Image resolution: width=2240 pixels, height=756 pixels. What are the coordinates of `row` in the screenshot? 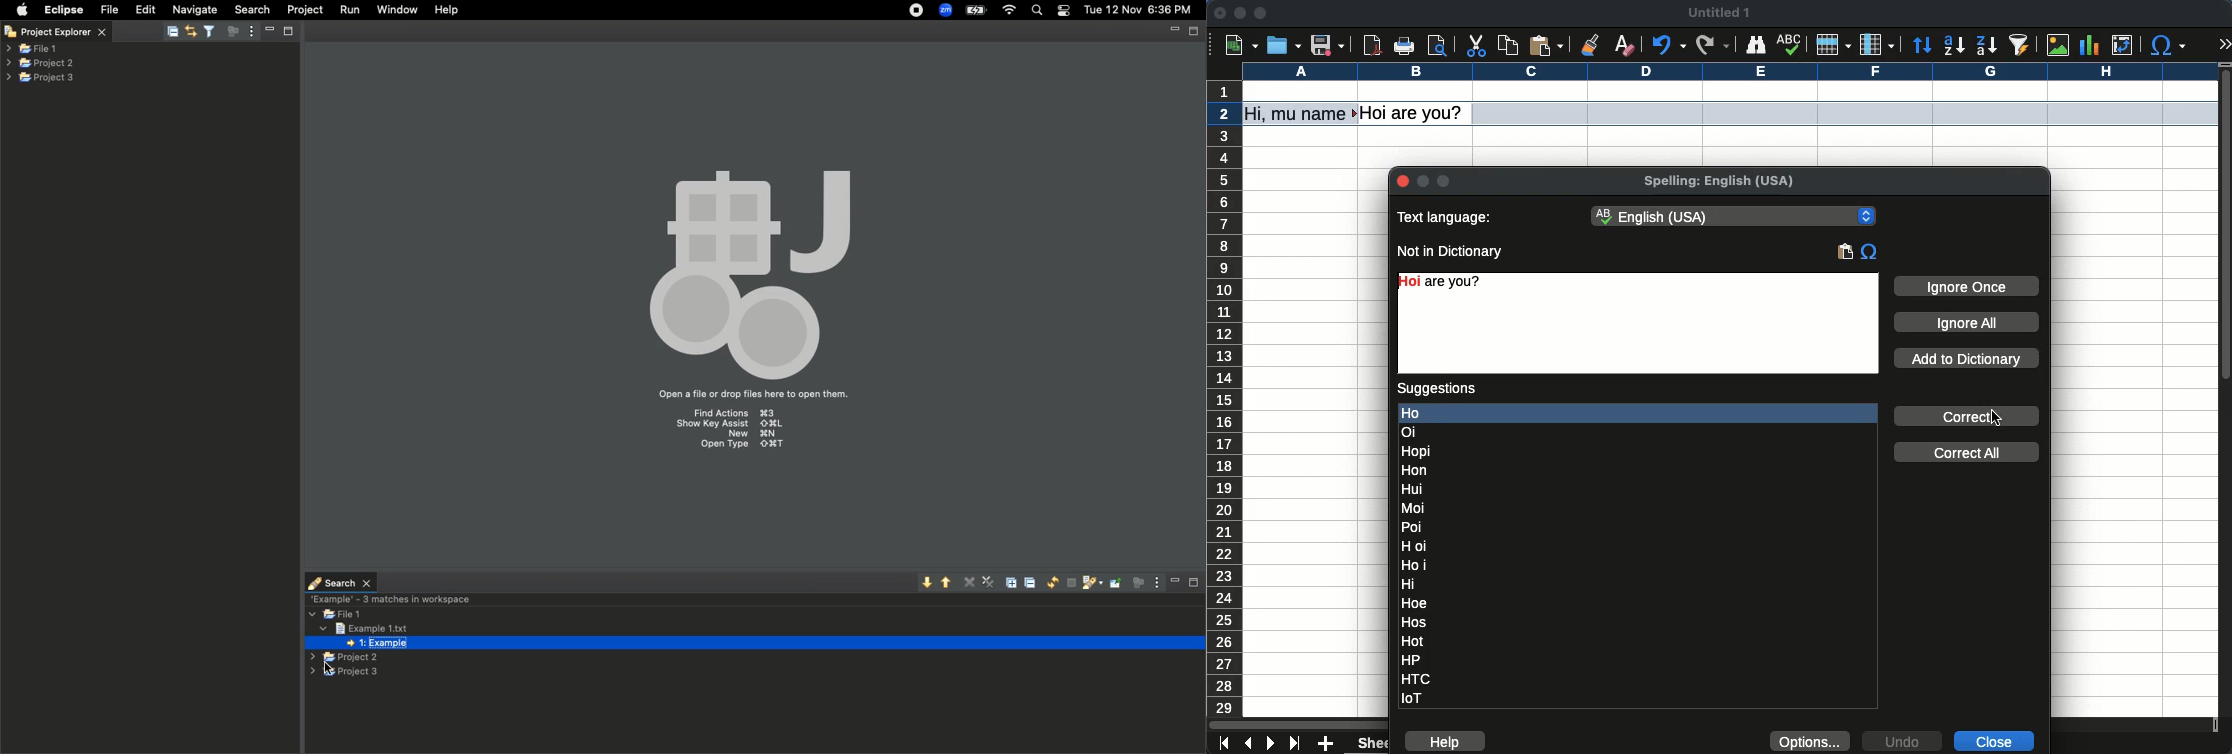 It's located at (1226, 424).